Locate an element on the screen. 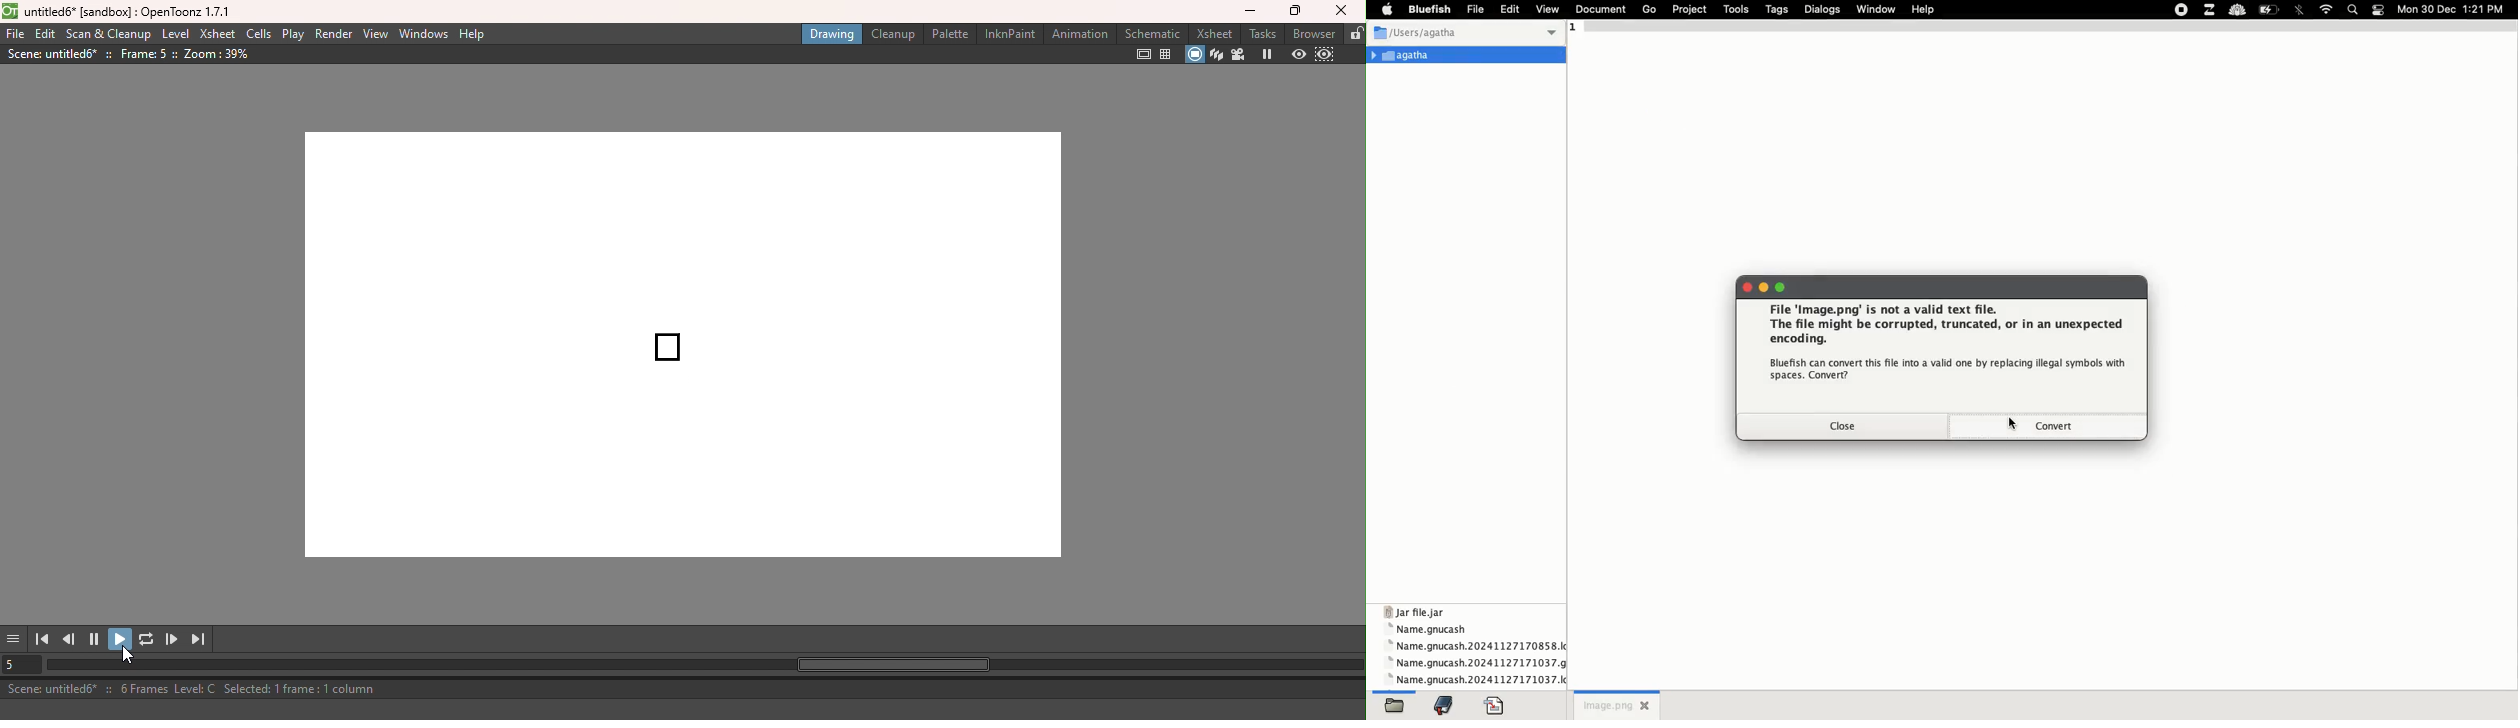 This screenshot has height=728, width=2520. bluetooth is located at coordinates (2300, 10).